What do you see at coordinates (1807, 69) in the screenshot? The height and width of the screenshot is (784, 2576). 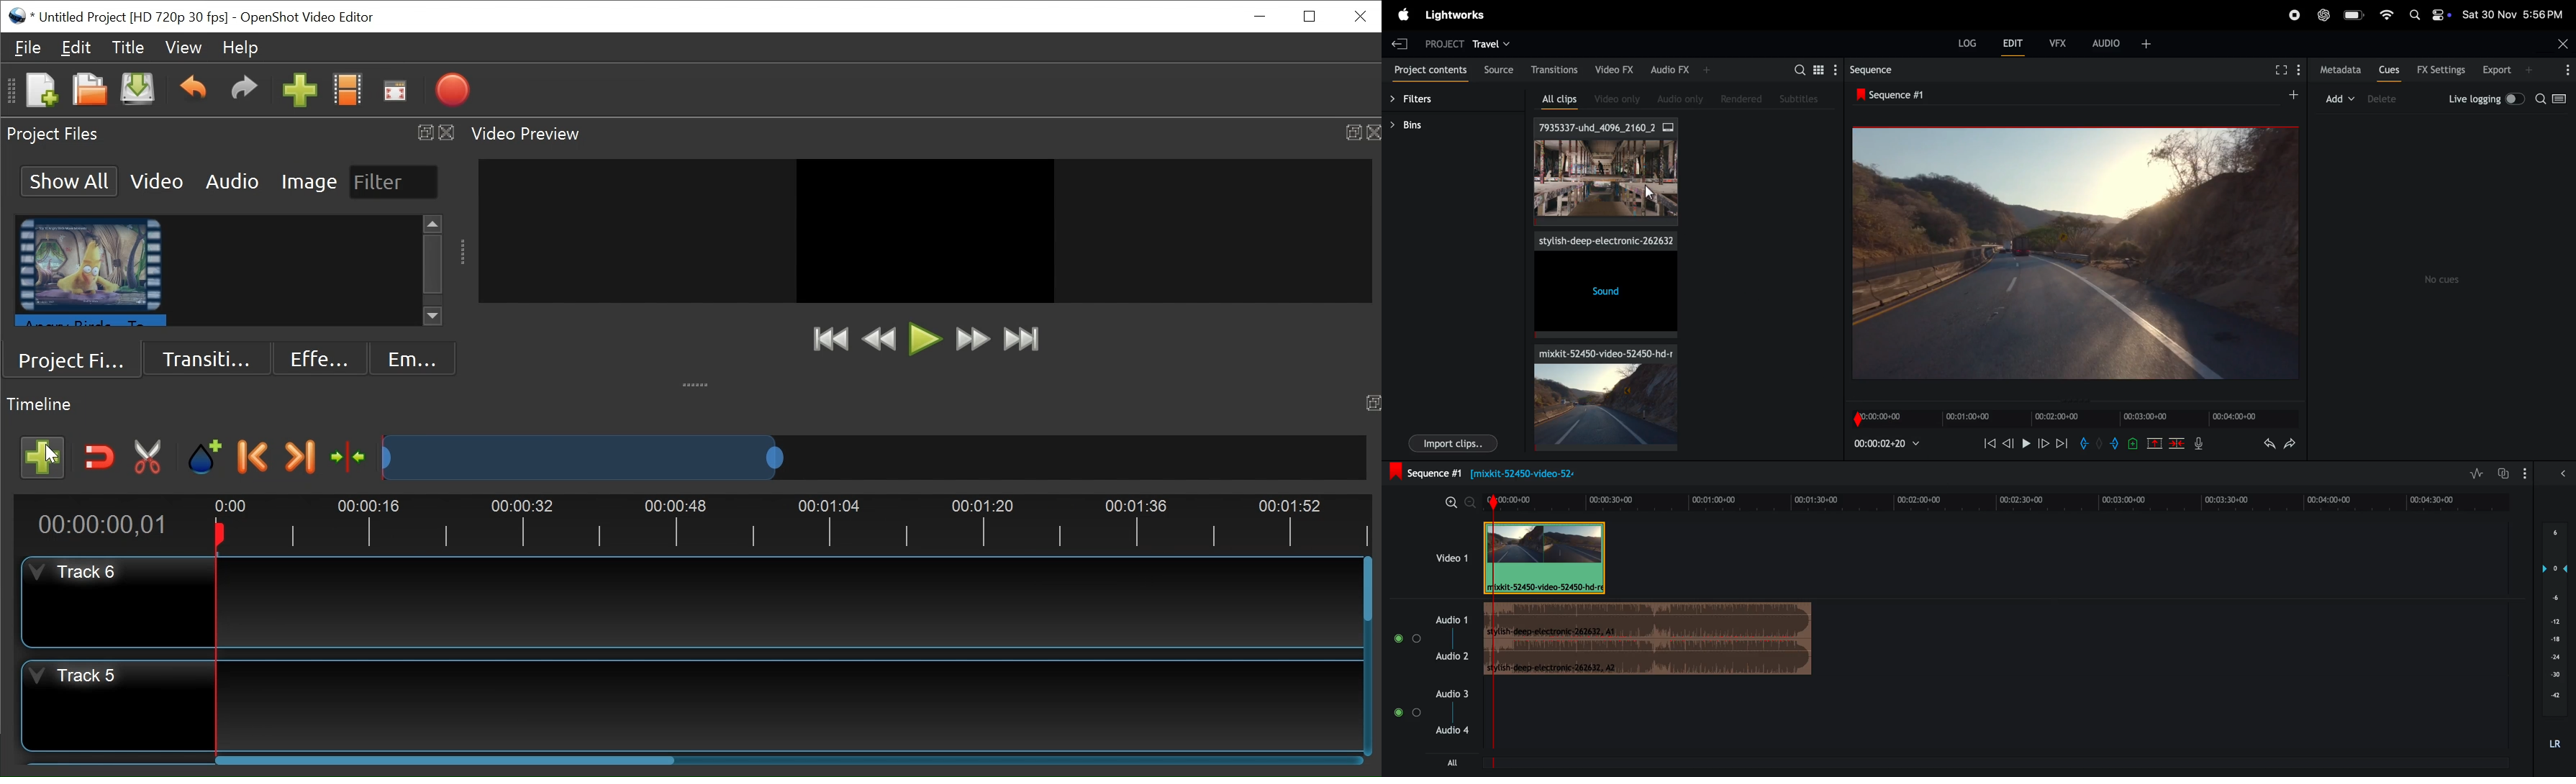 I see `search` at bounding box center [1807, 69].